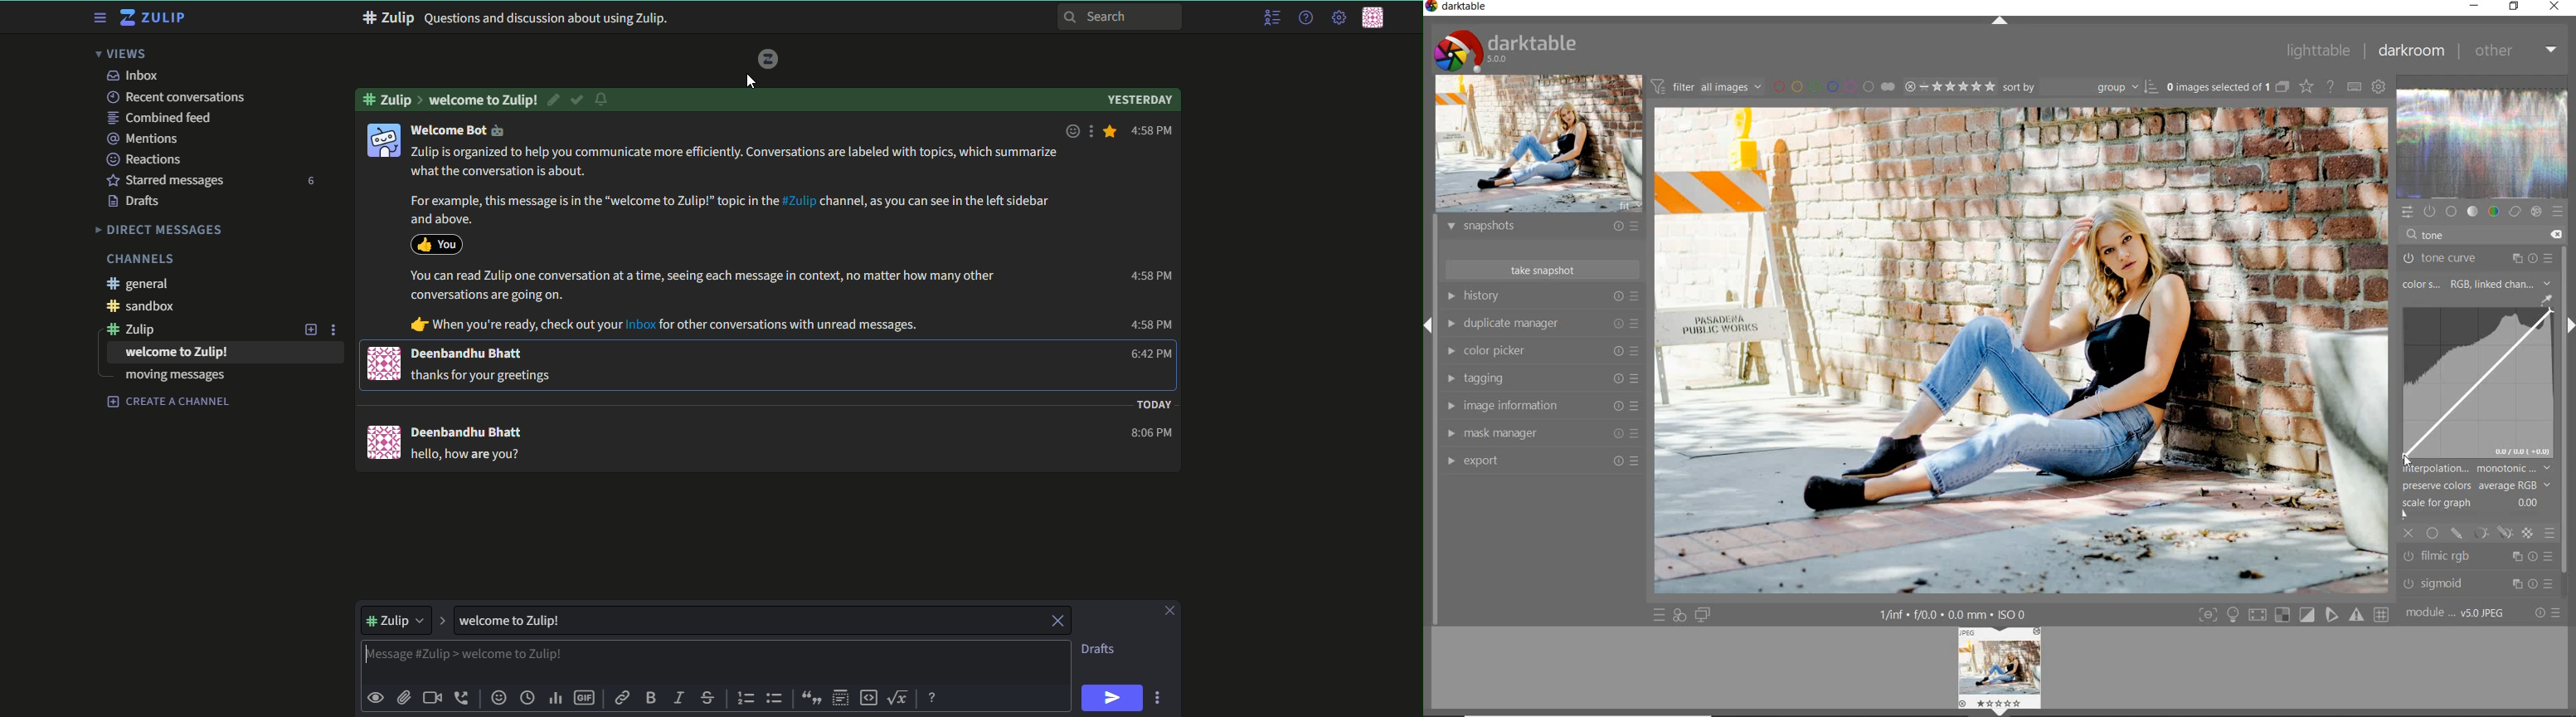  Describe the element at coordinates (471, 654) in the screenshot. I see `highlighted text` at that location.